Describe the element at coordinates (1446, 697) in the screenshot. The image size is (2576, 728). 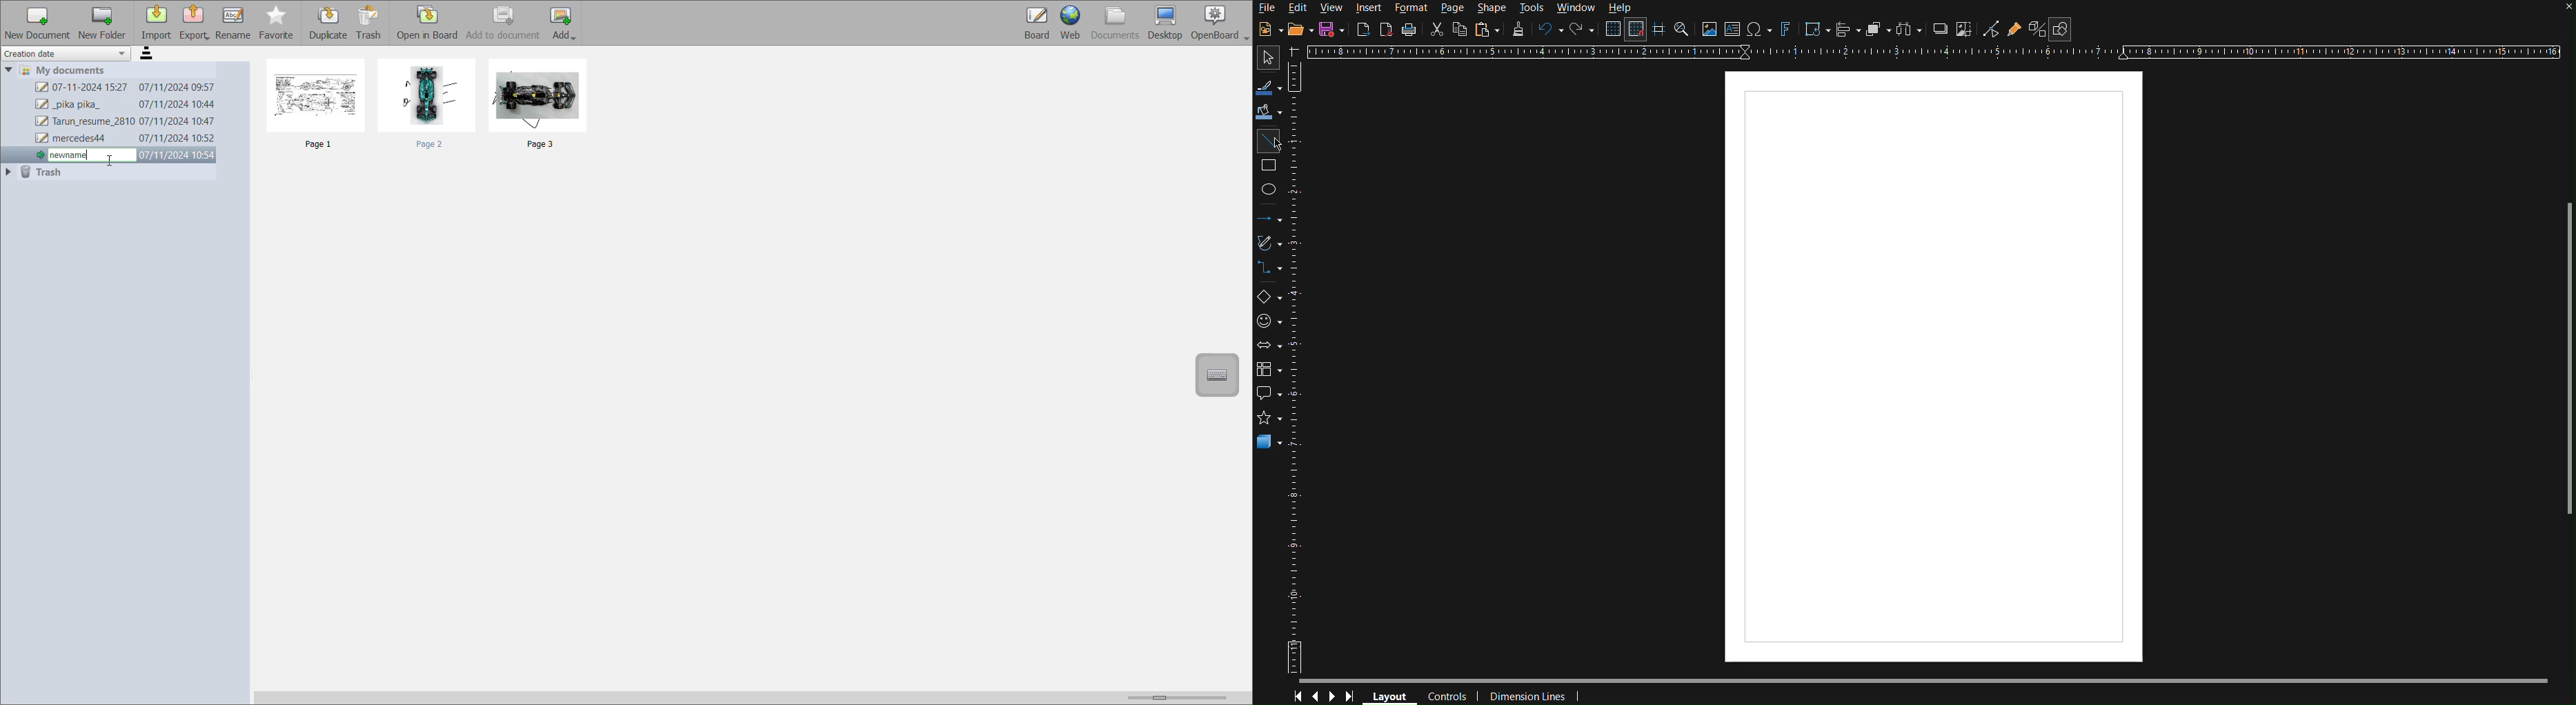
I see `Controls` at that location.